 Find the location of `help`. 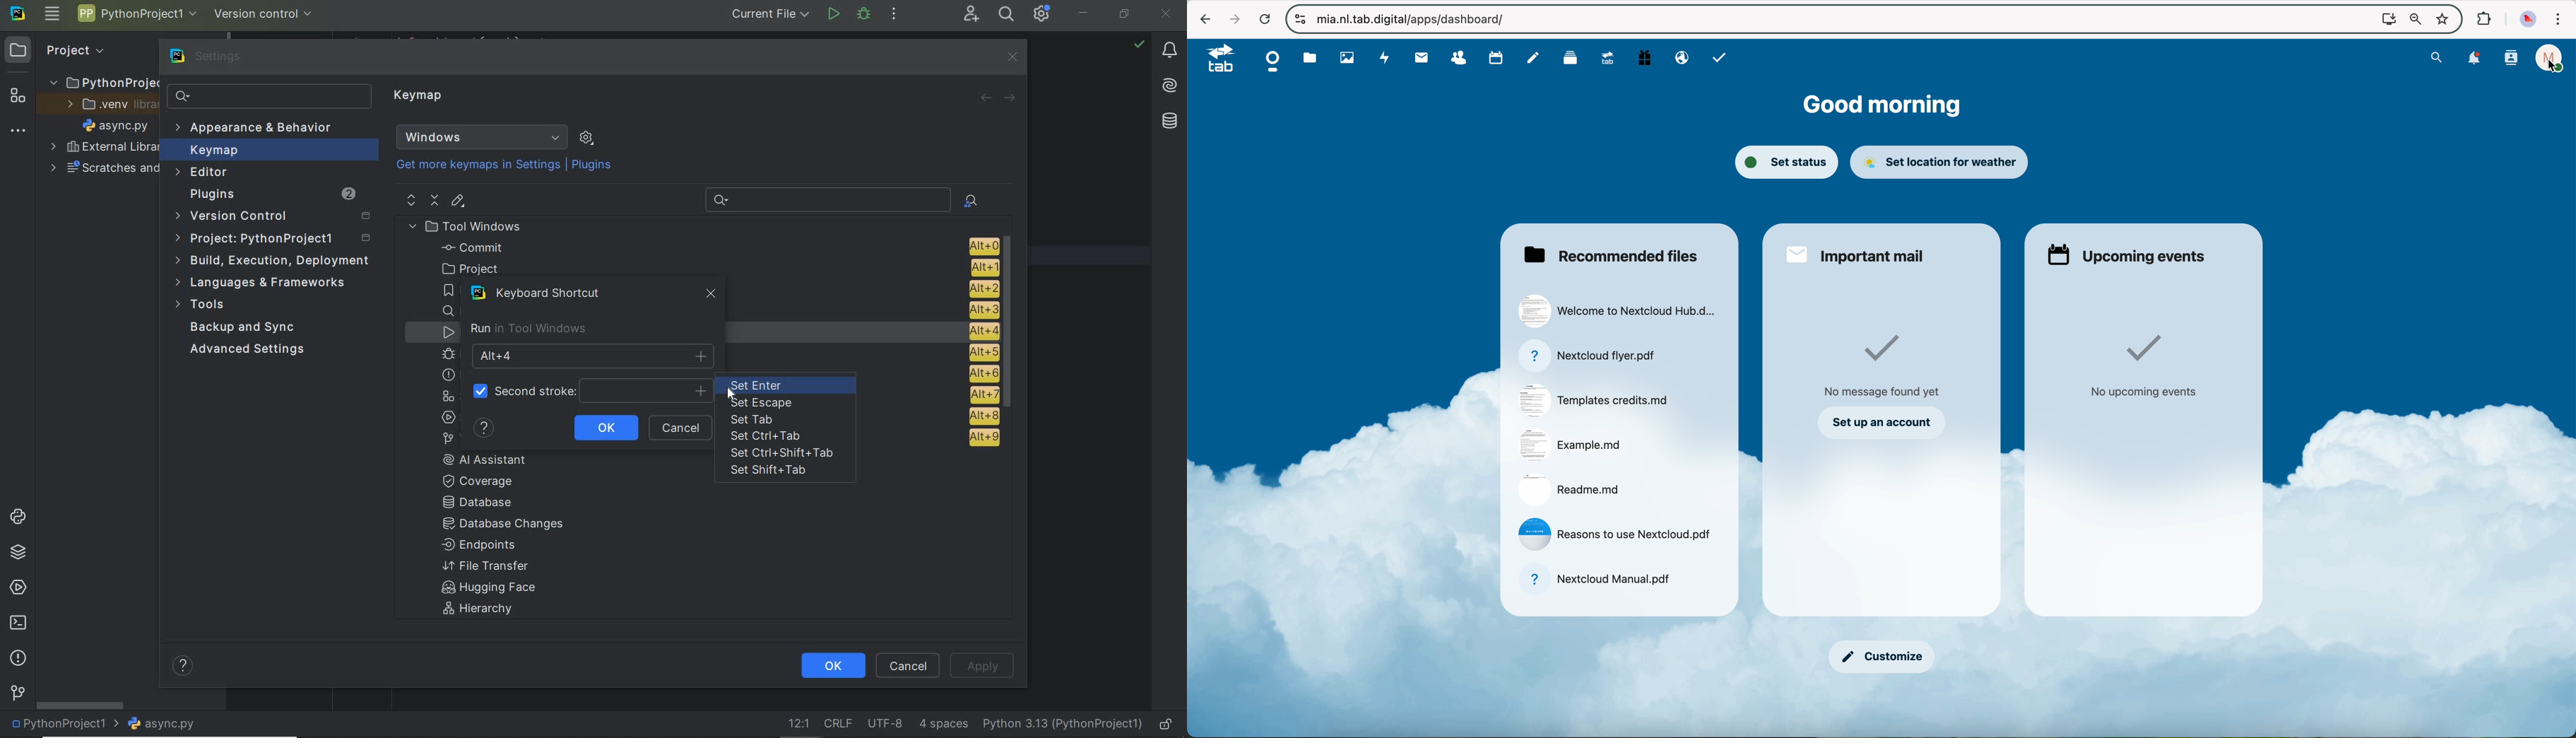

help is located at coordinates (184, 667).